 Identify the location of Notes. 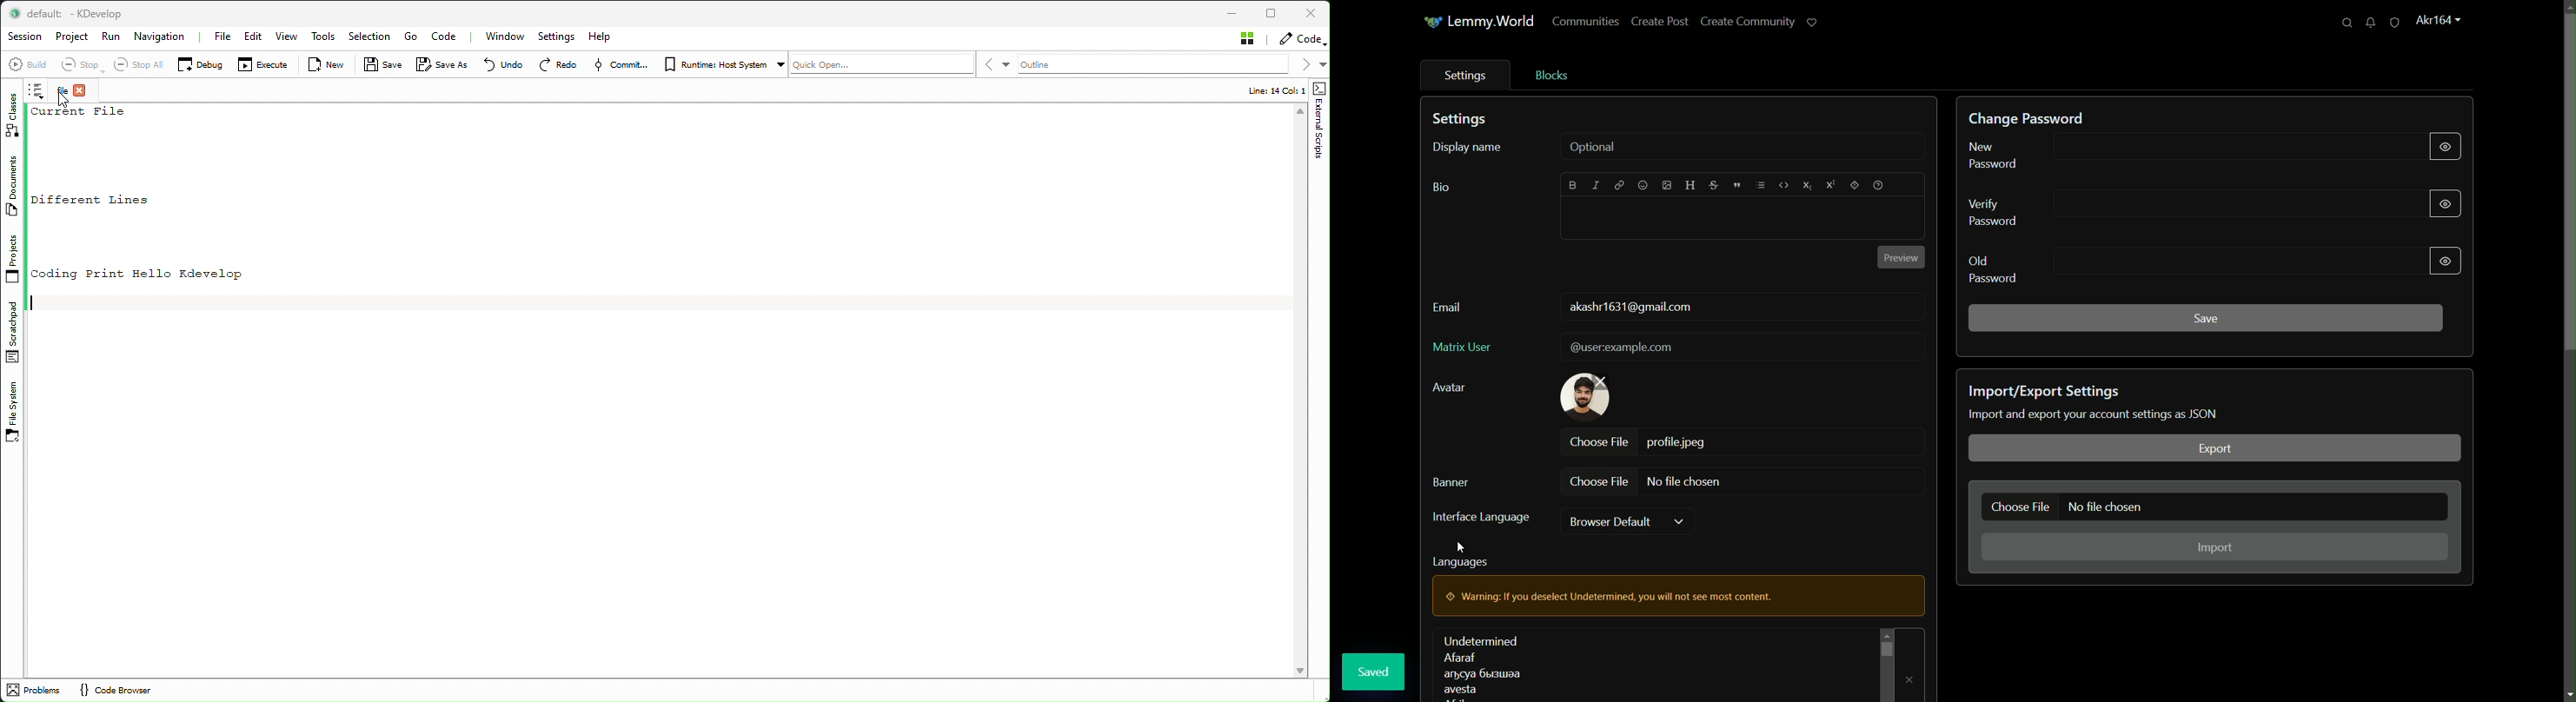
(37, 91).